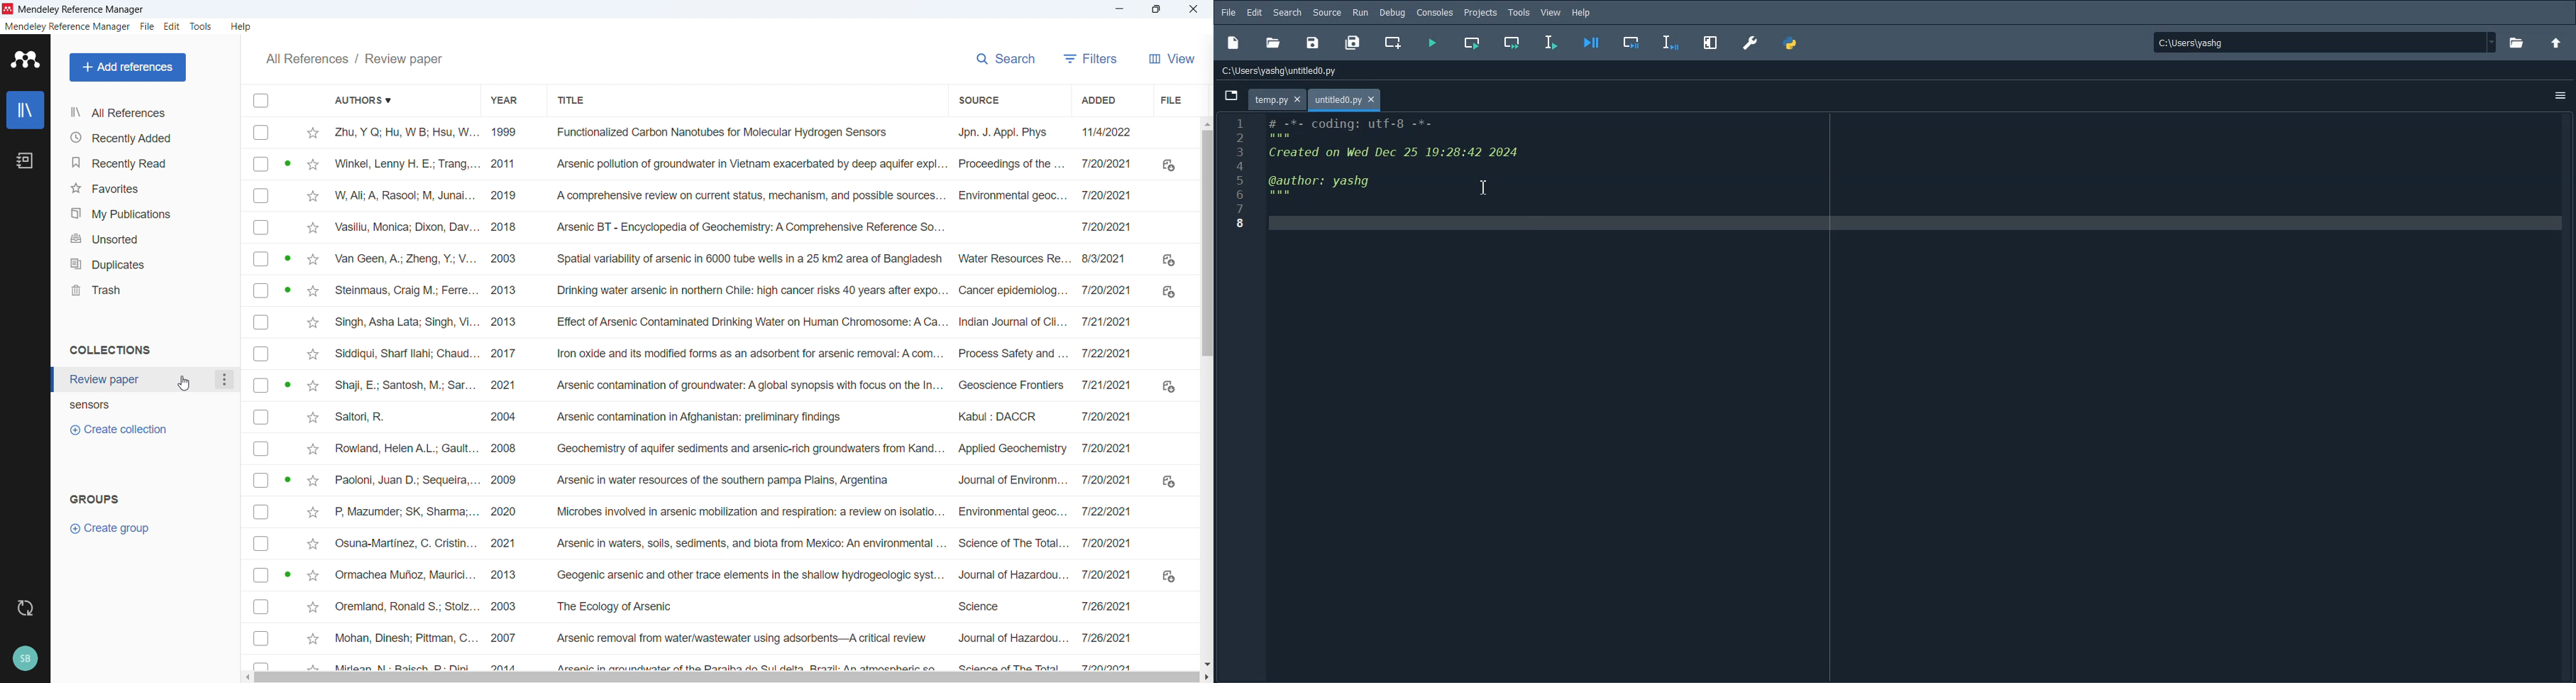  What do you see at coordinates (202, 27) in the screenshot?
I see `tools ` at bounding box center [202, 27].